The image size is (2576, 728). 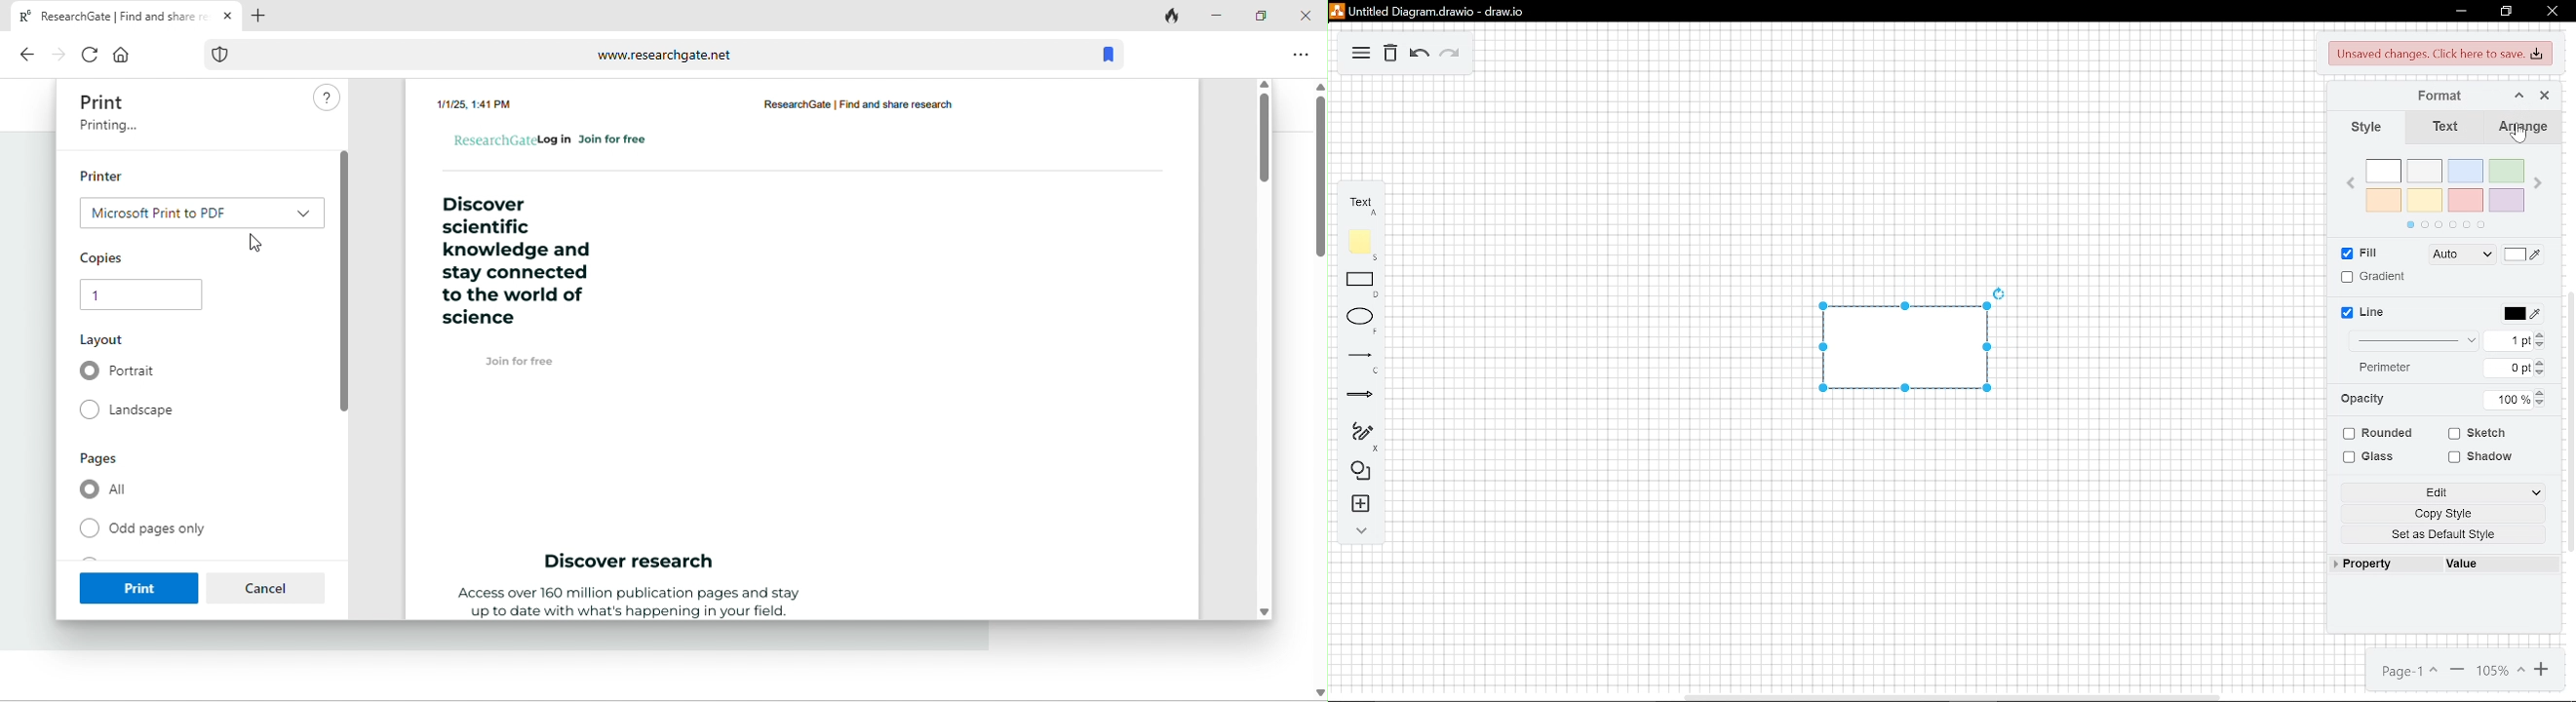 I want to click on next, so click(x=2539, y=180).